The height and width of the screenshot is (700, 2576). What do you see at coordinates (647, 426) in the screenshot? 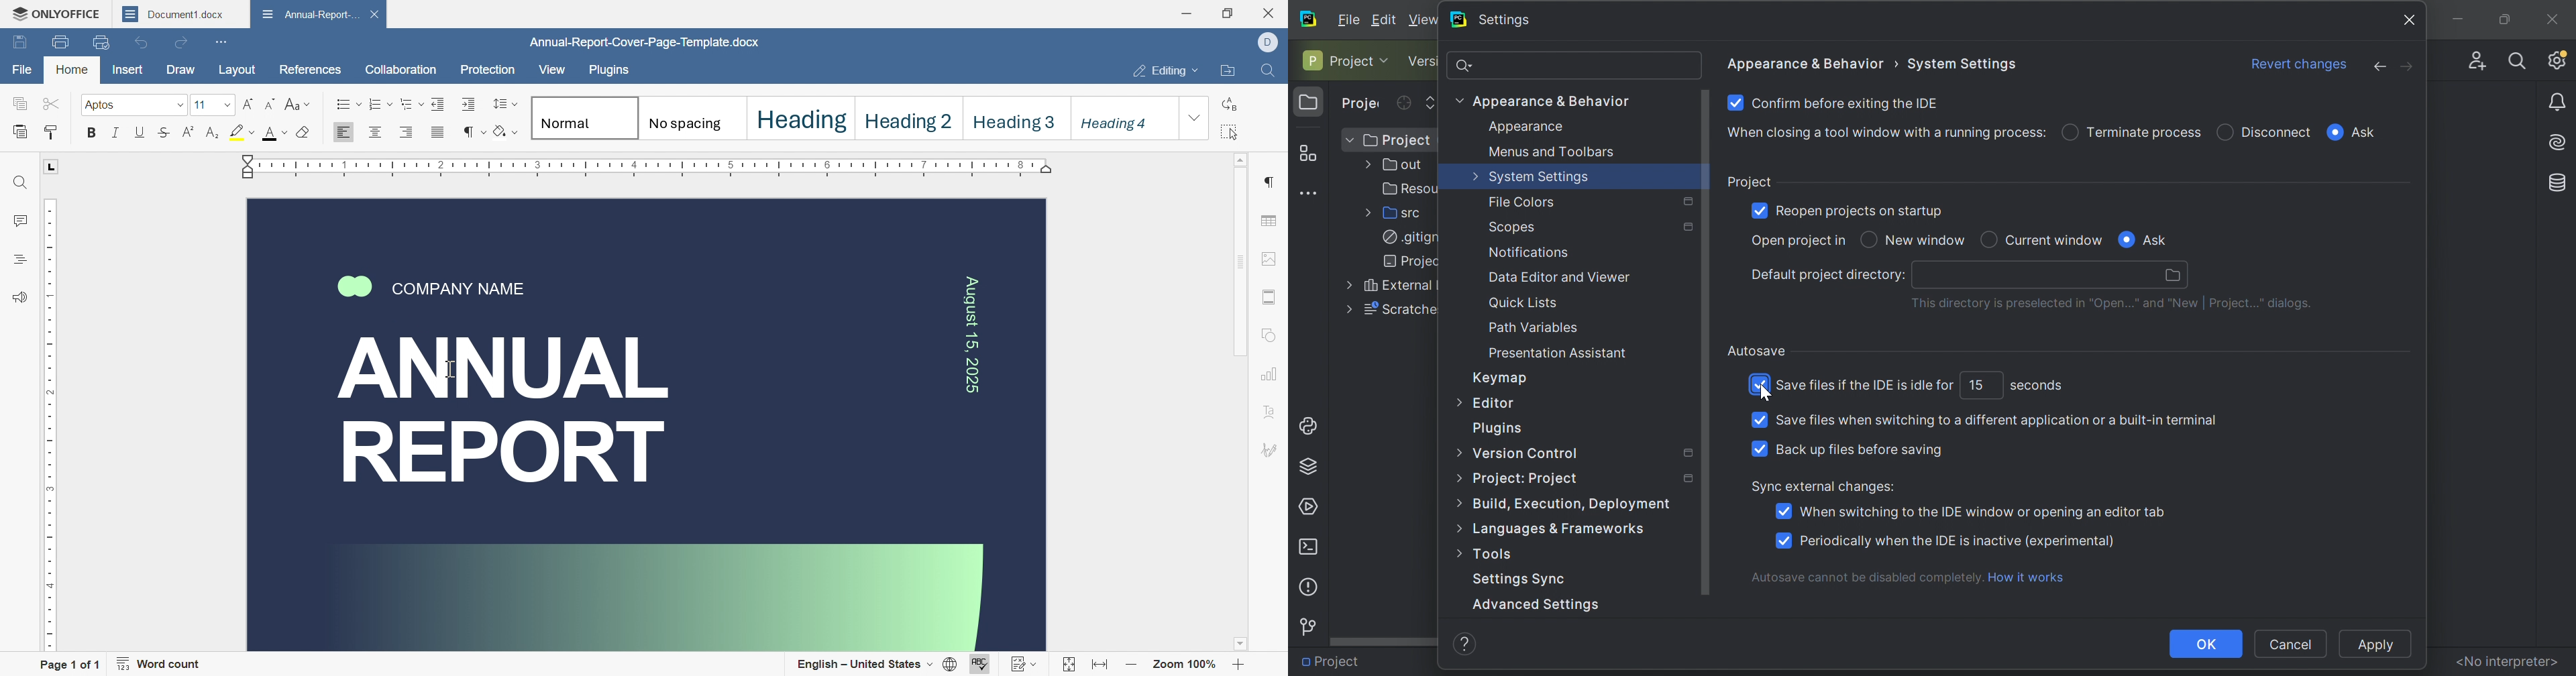
I see `Cover page` at bounding box center [647, 426].